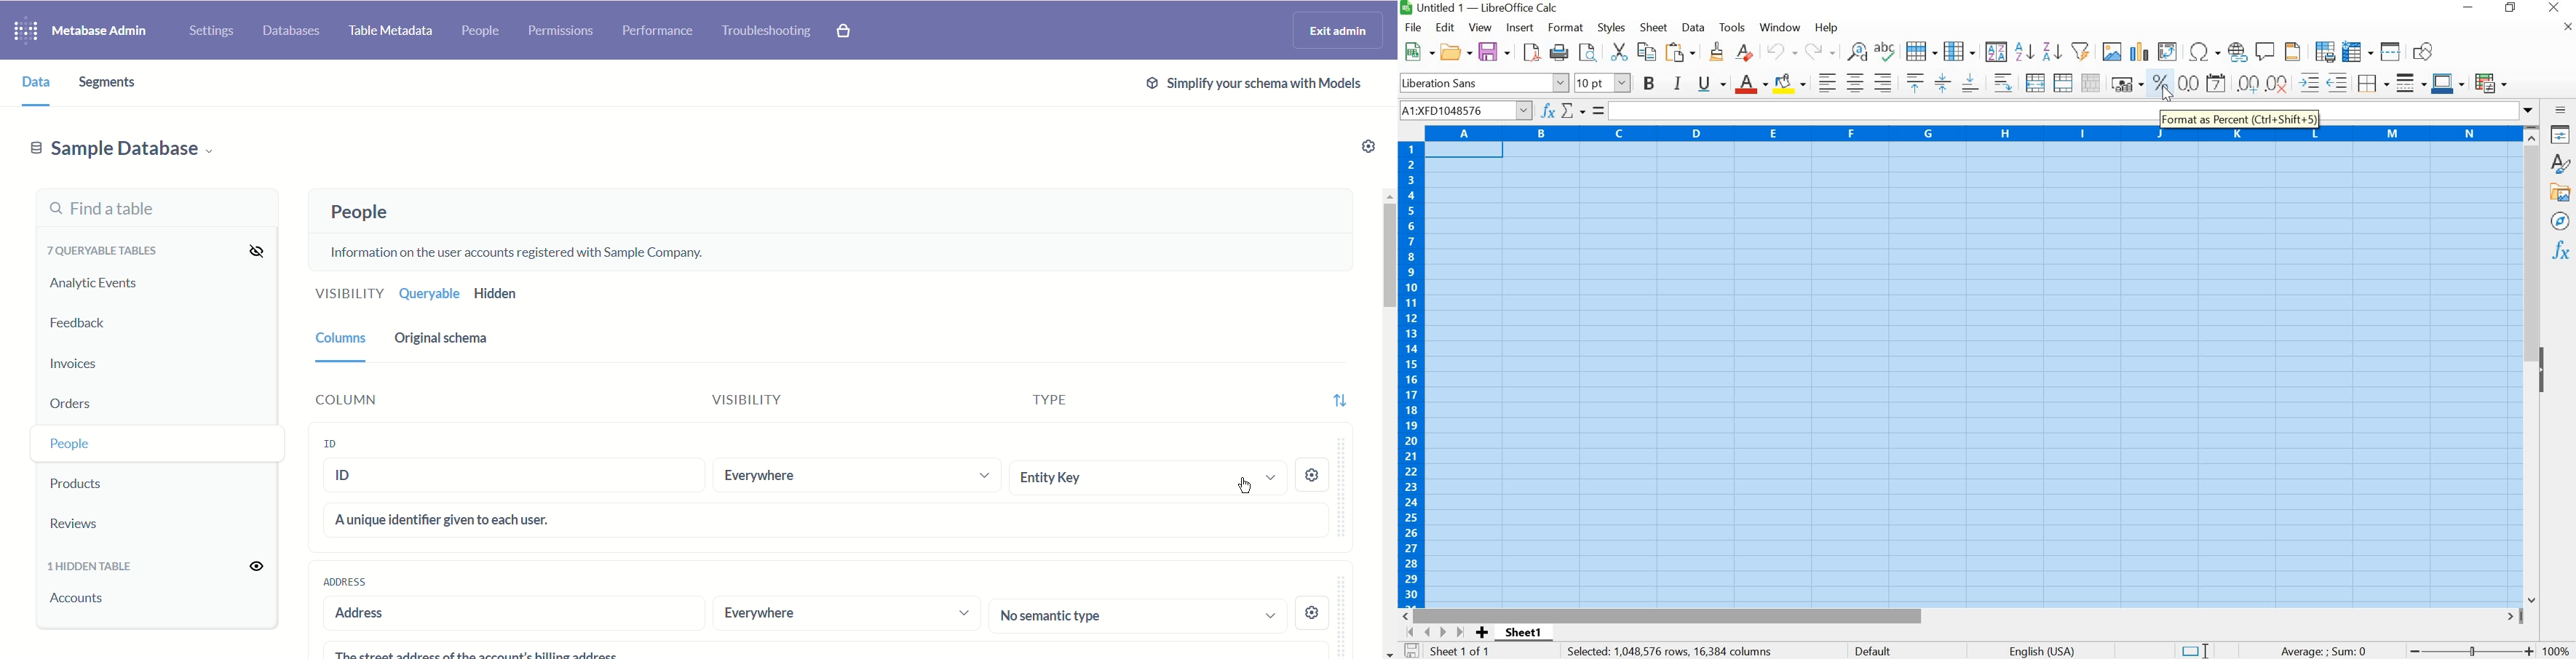 This screenshot has width=2576, height=672. I want to click on id, so click(515, 478).